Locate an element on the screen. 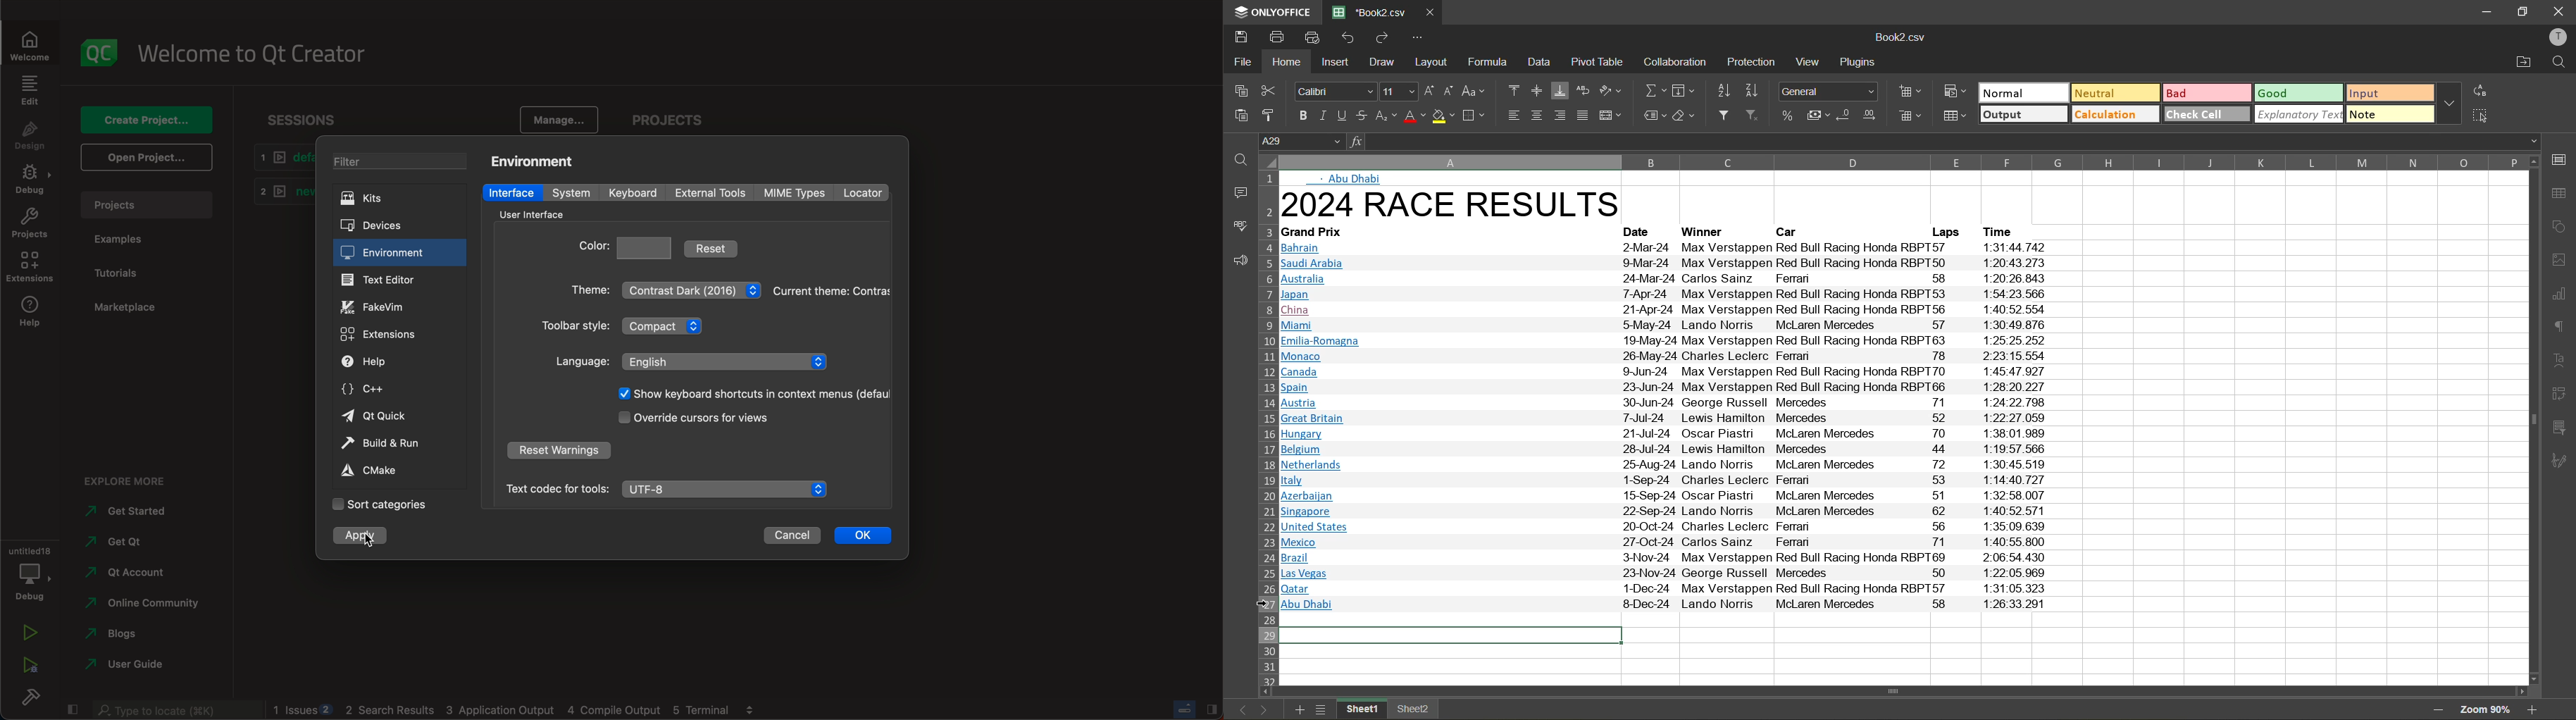  community is located at coordinates (142, 604).